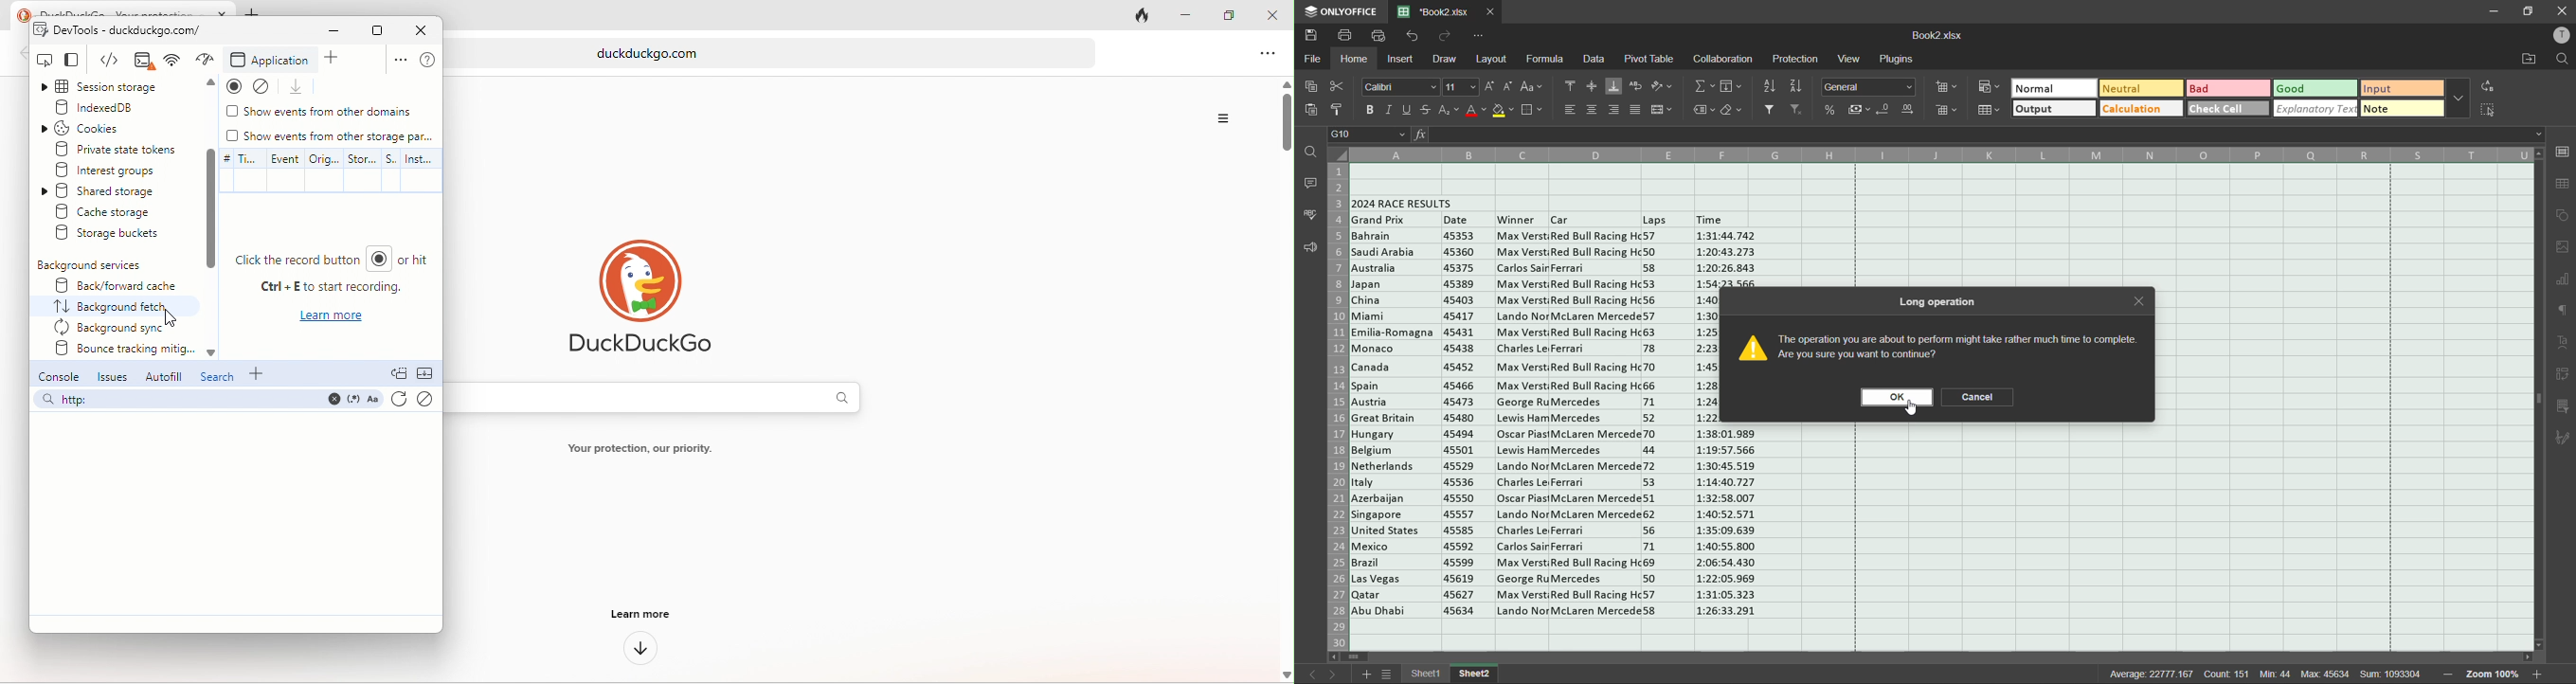  Describe the element at coordinates (1569, 86) in the screenshot. I see `align top` at that location.